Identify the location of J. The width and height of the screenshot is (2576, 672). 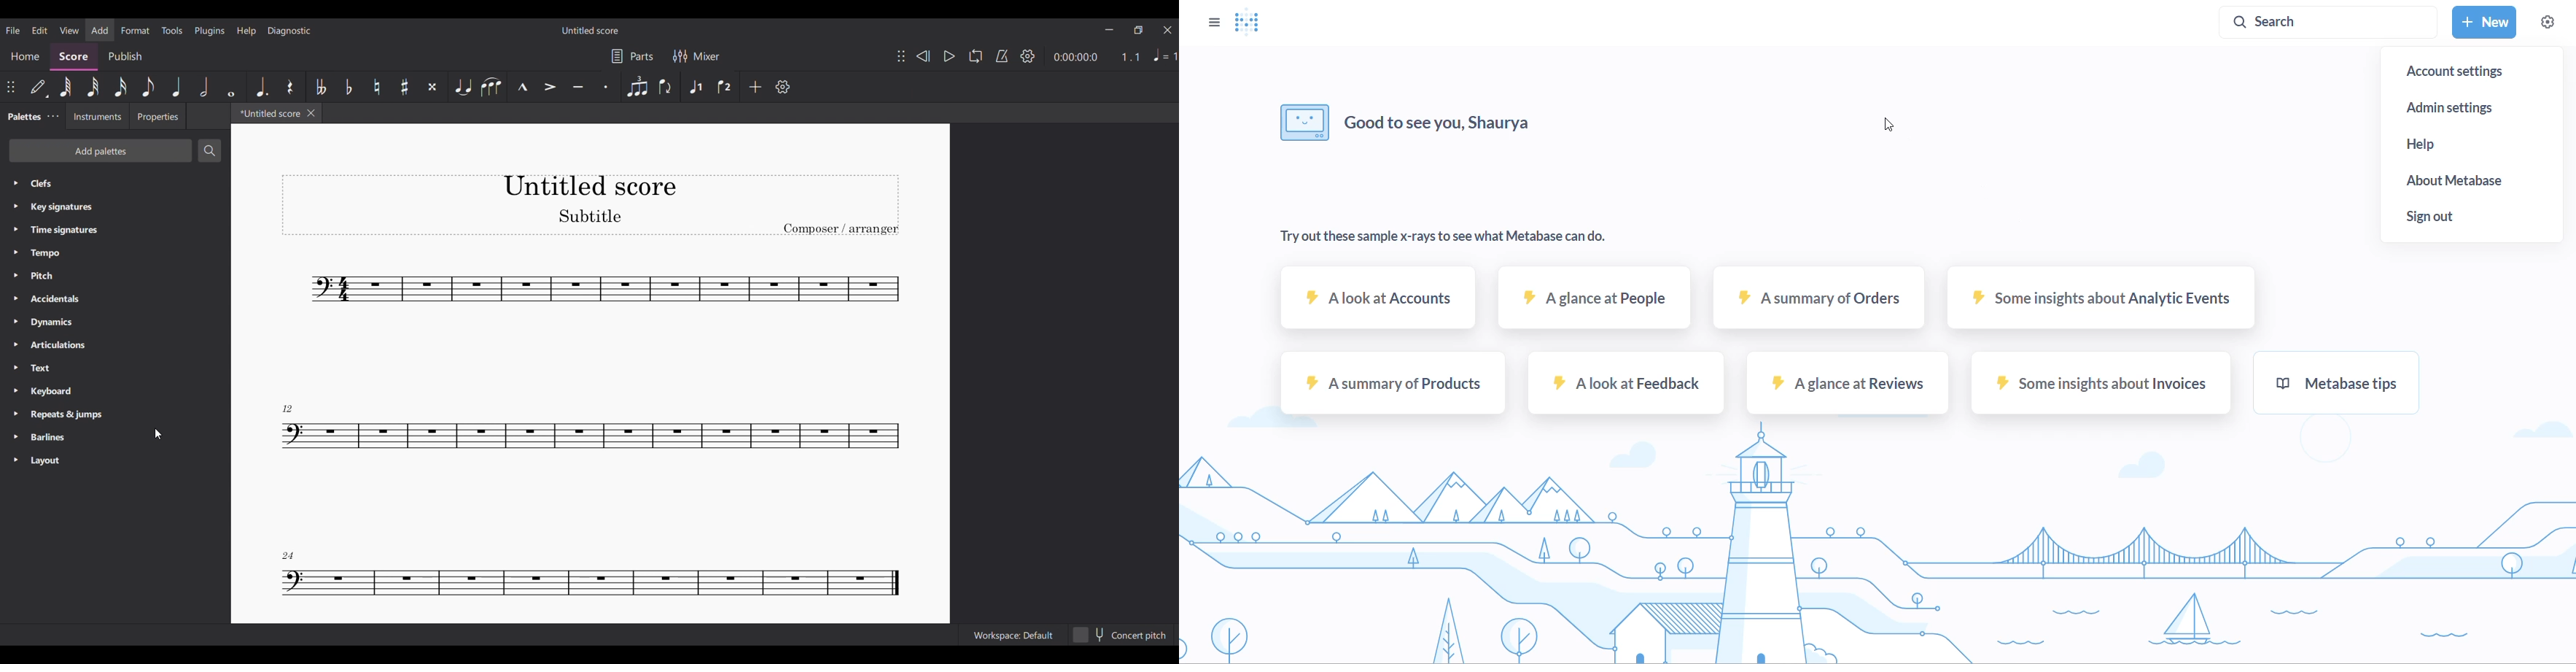
(179, 86).